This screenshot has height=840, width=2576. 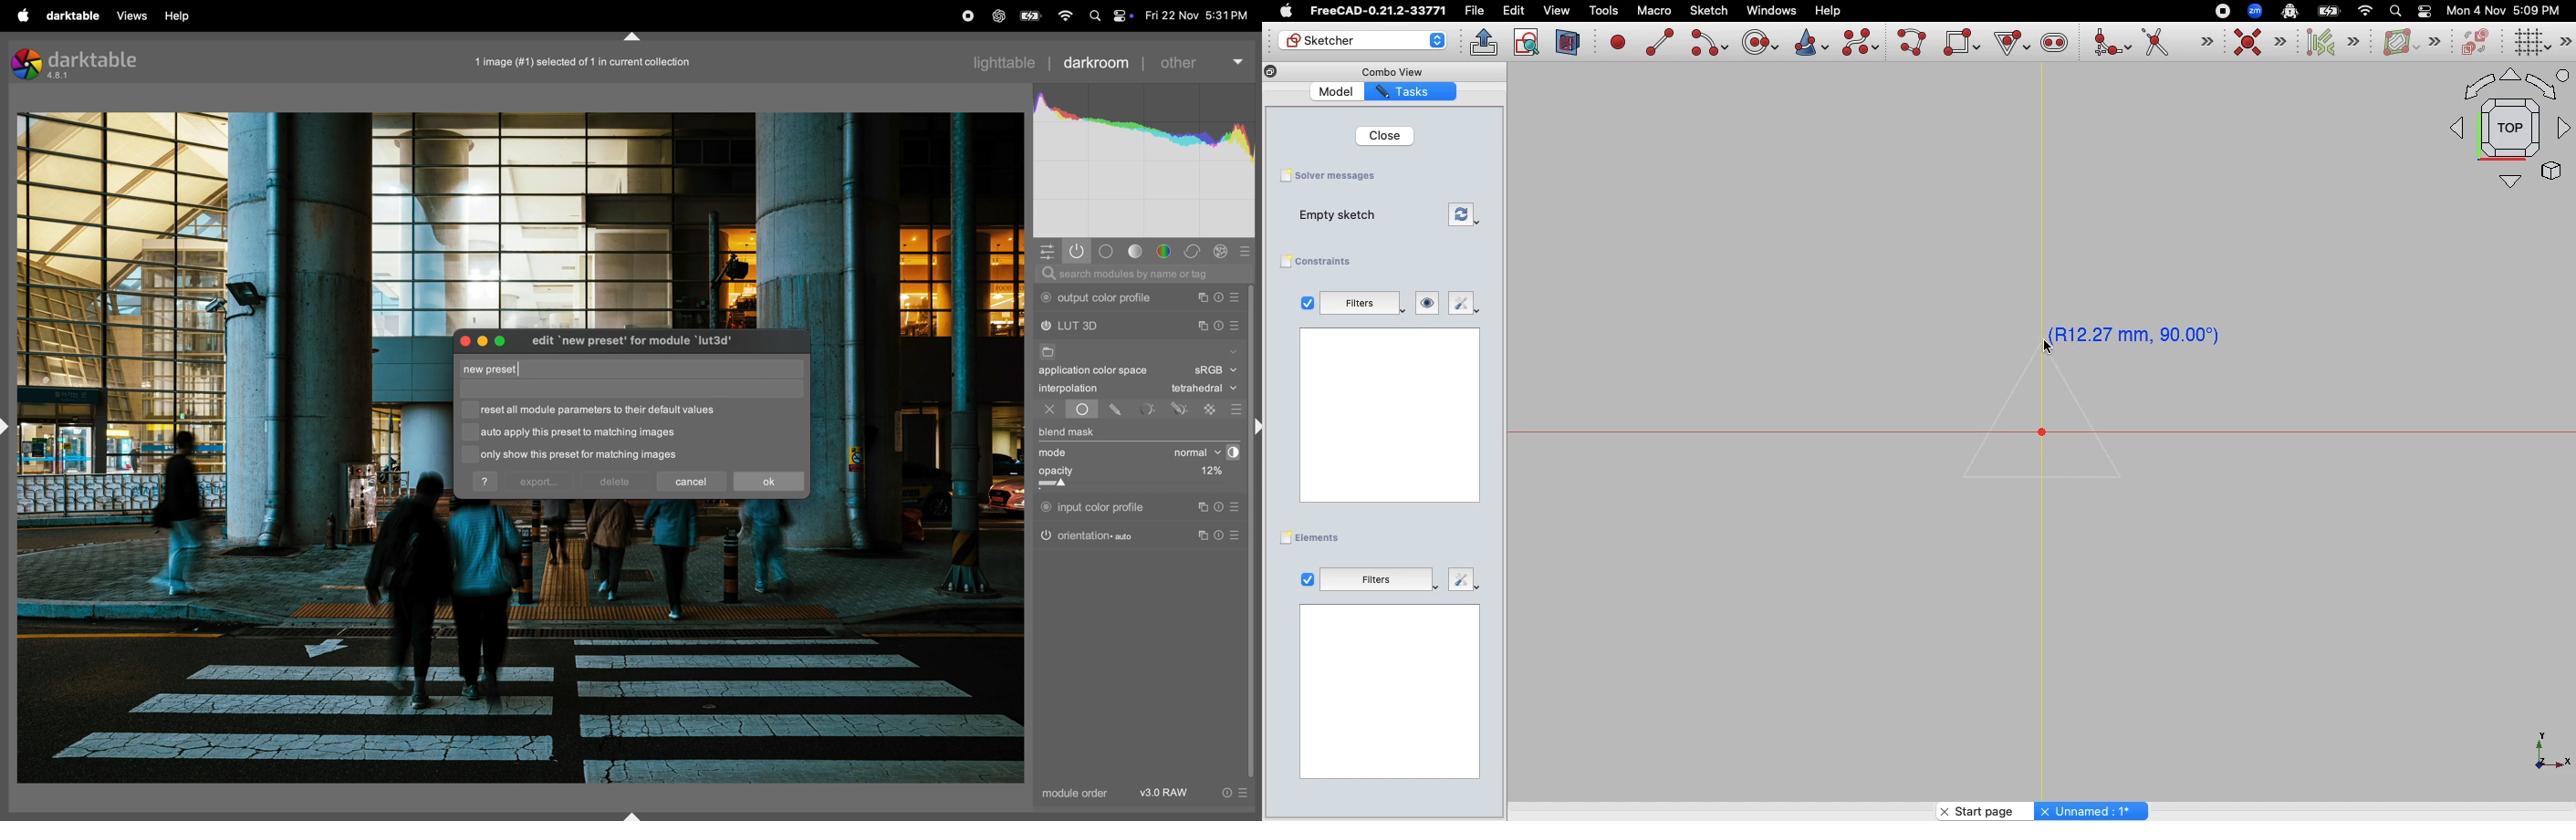 I want to click on Sketch, so click(x=1710, y=11).